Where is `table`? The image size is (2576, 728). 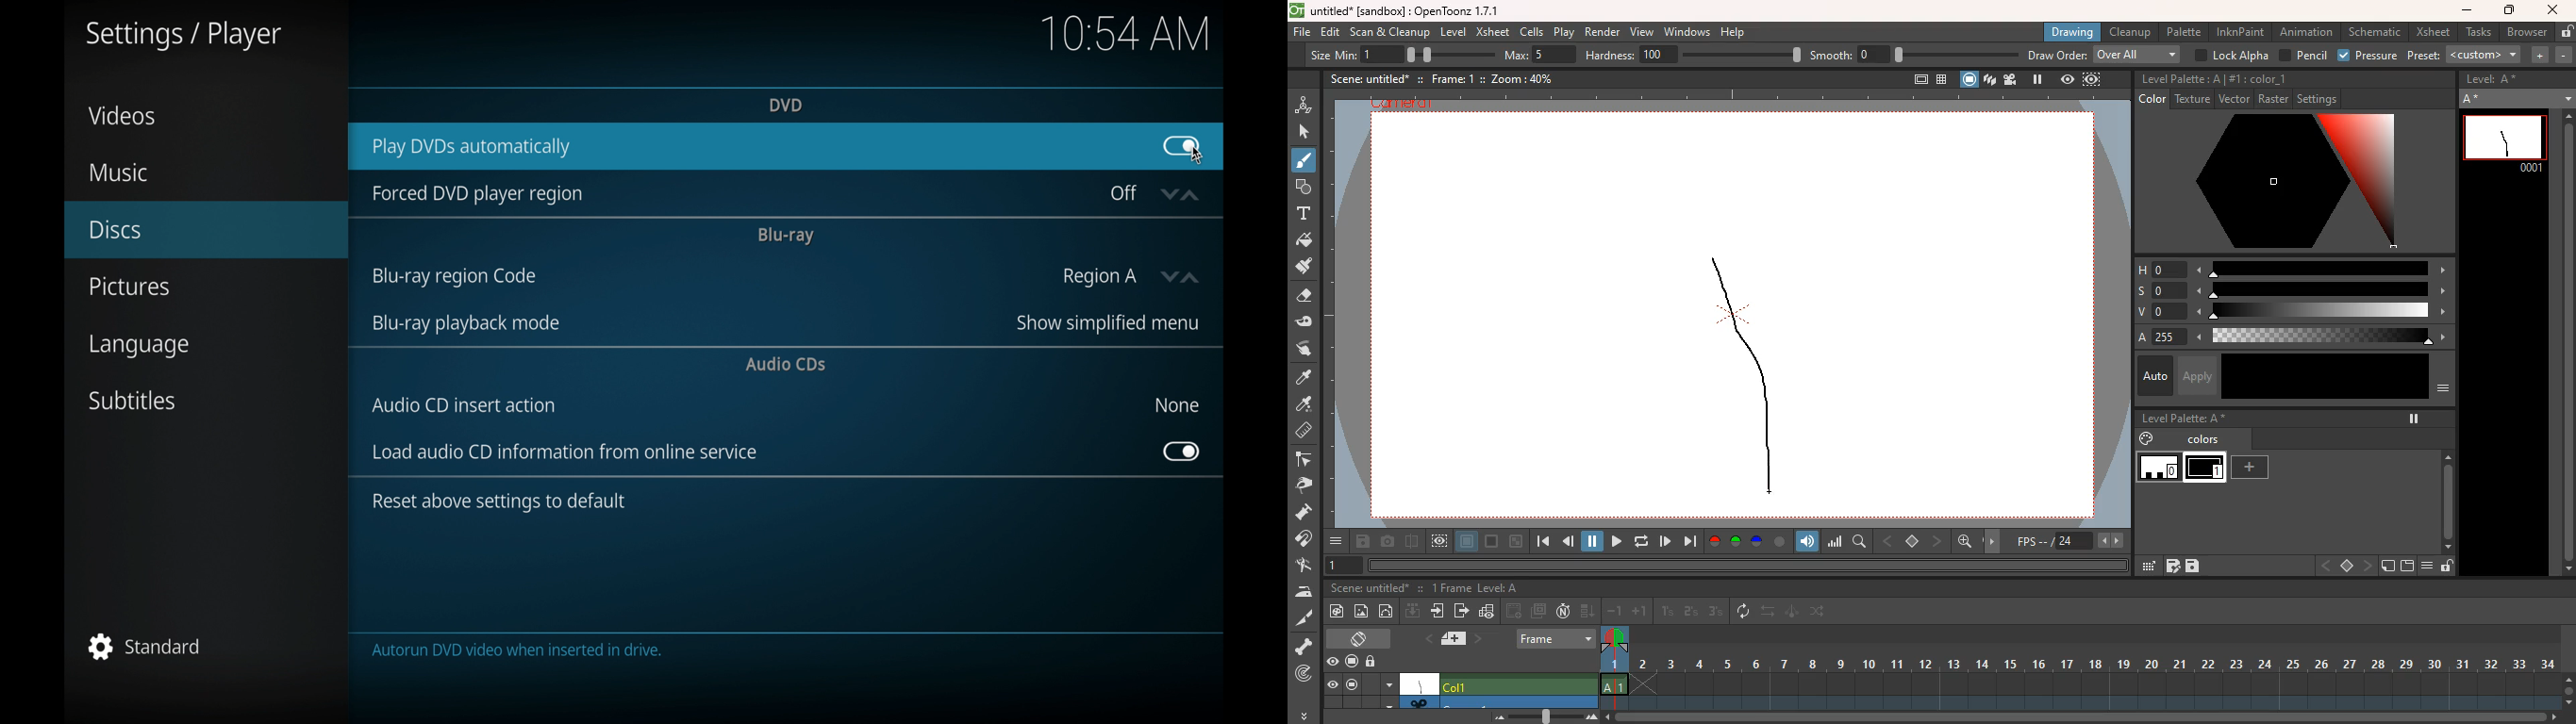
table is located at coordinates (1940, 78).